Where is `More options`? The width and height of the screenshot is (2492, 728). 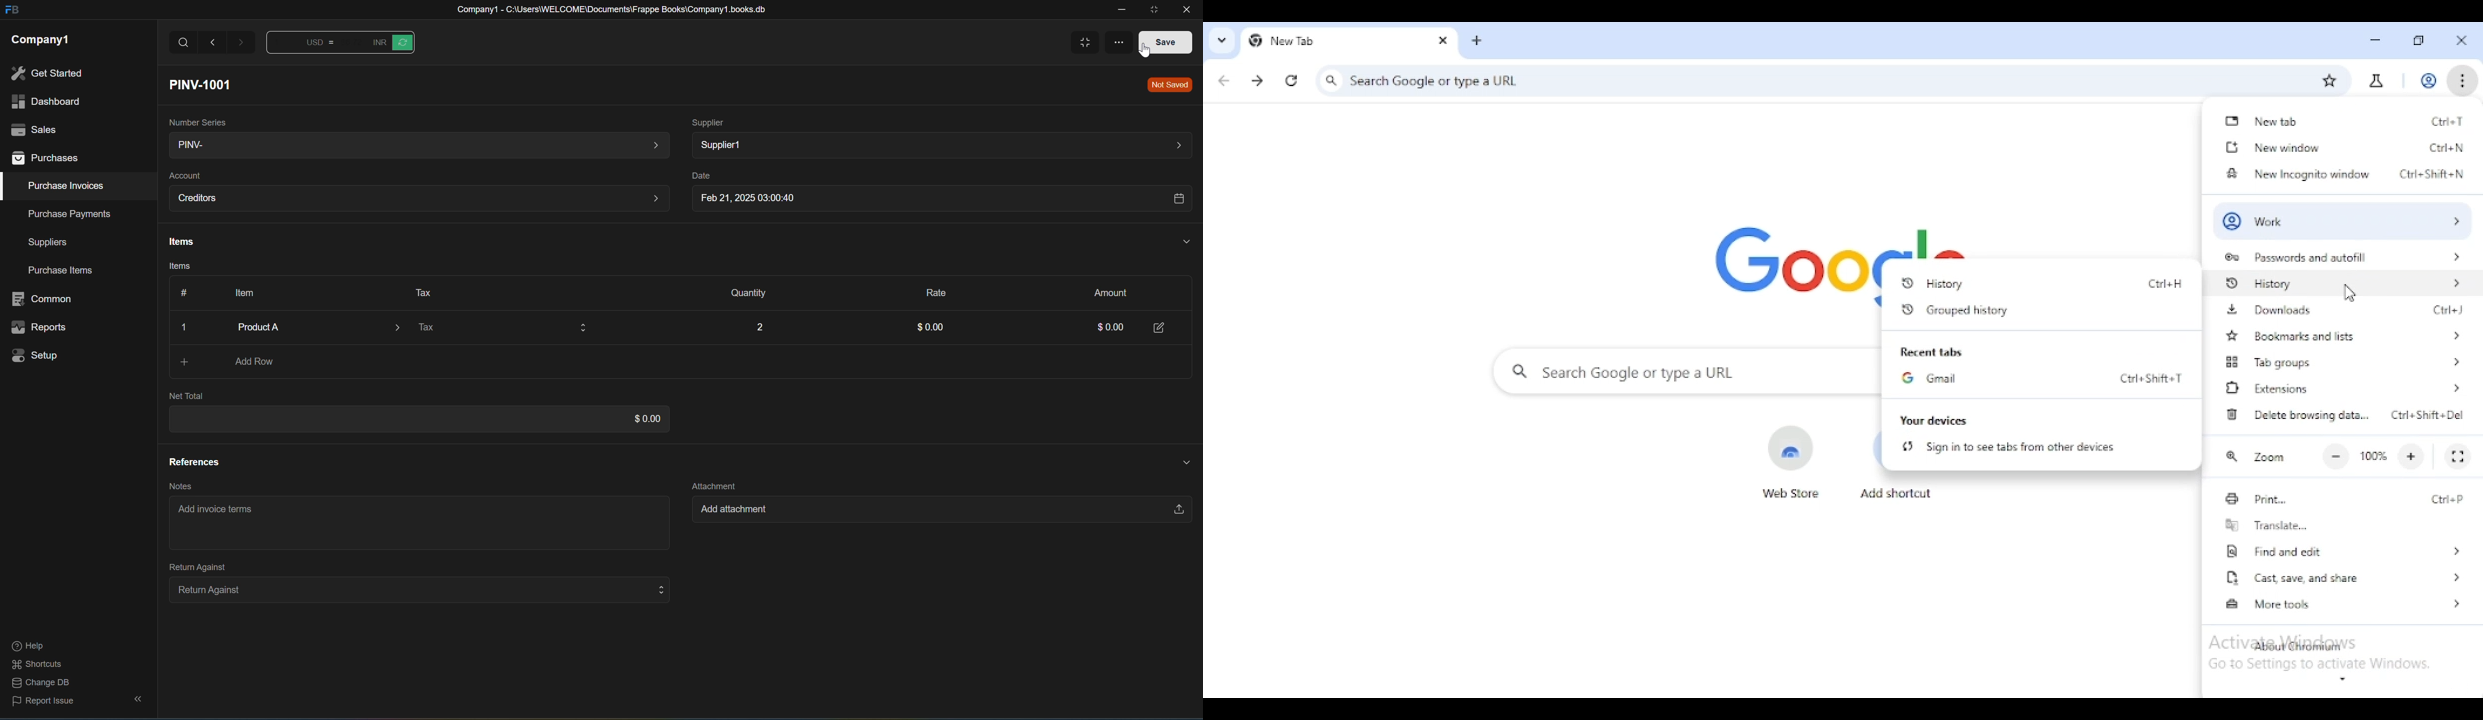
More options is located at coordinates (1117, 40).